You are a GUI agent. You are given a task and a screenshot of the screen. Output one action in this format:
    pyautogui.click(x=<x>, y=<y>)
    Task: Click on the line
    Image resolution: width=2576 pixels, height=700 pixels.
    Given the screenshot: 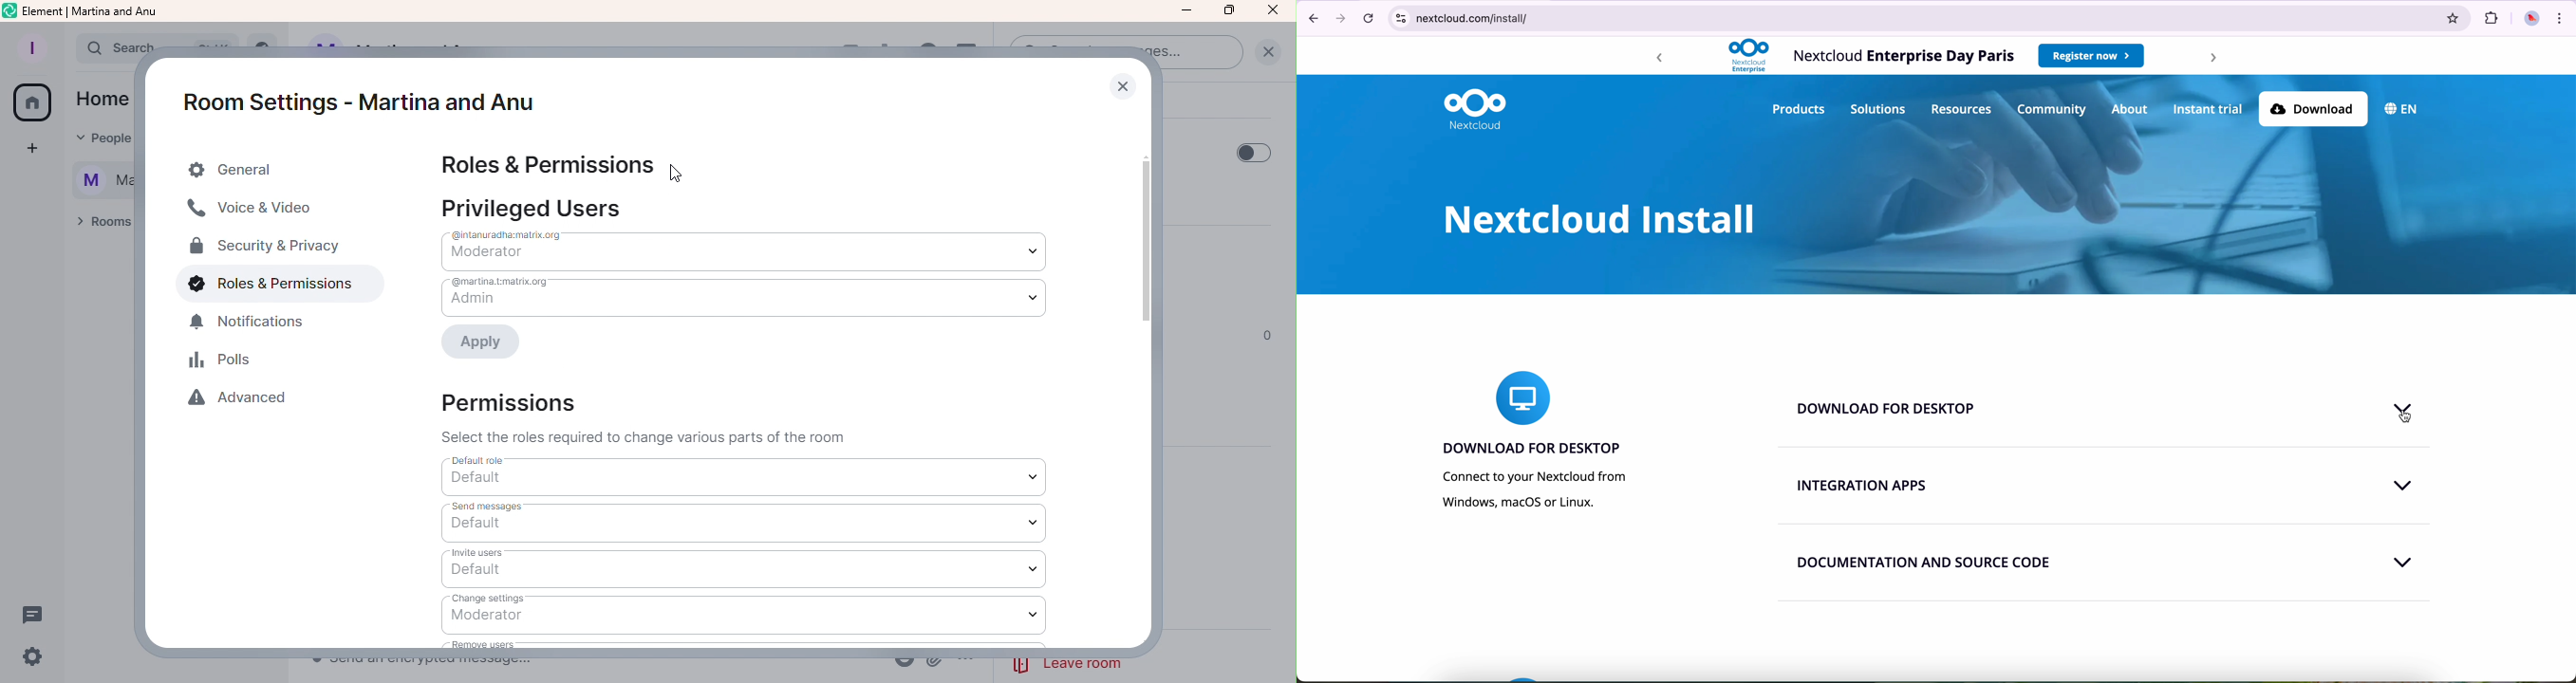 What is the action you would take?
    pyautogui.click(x=2104, y=445)
    